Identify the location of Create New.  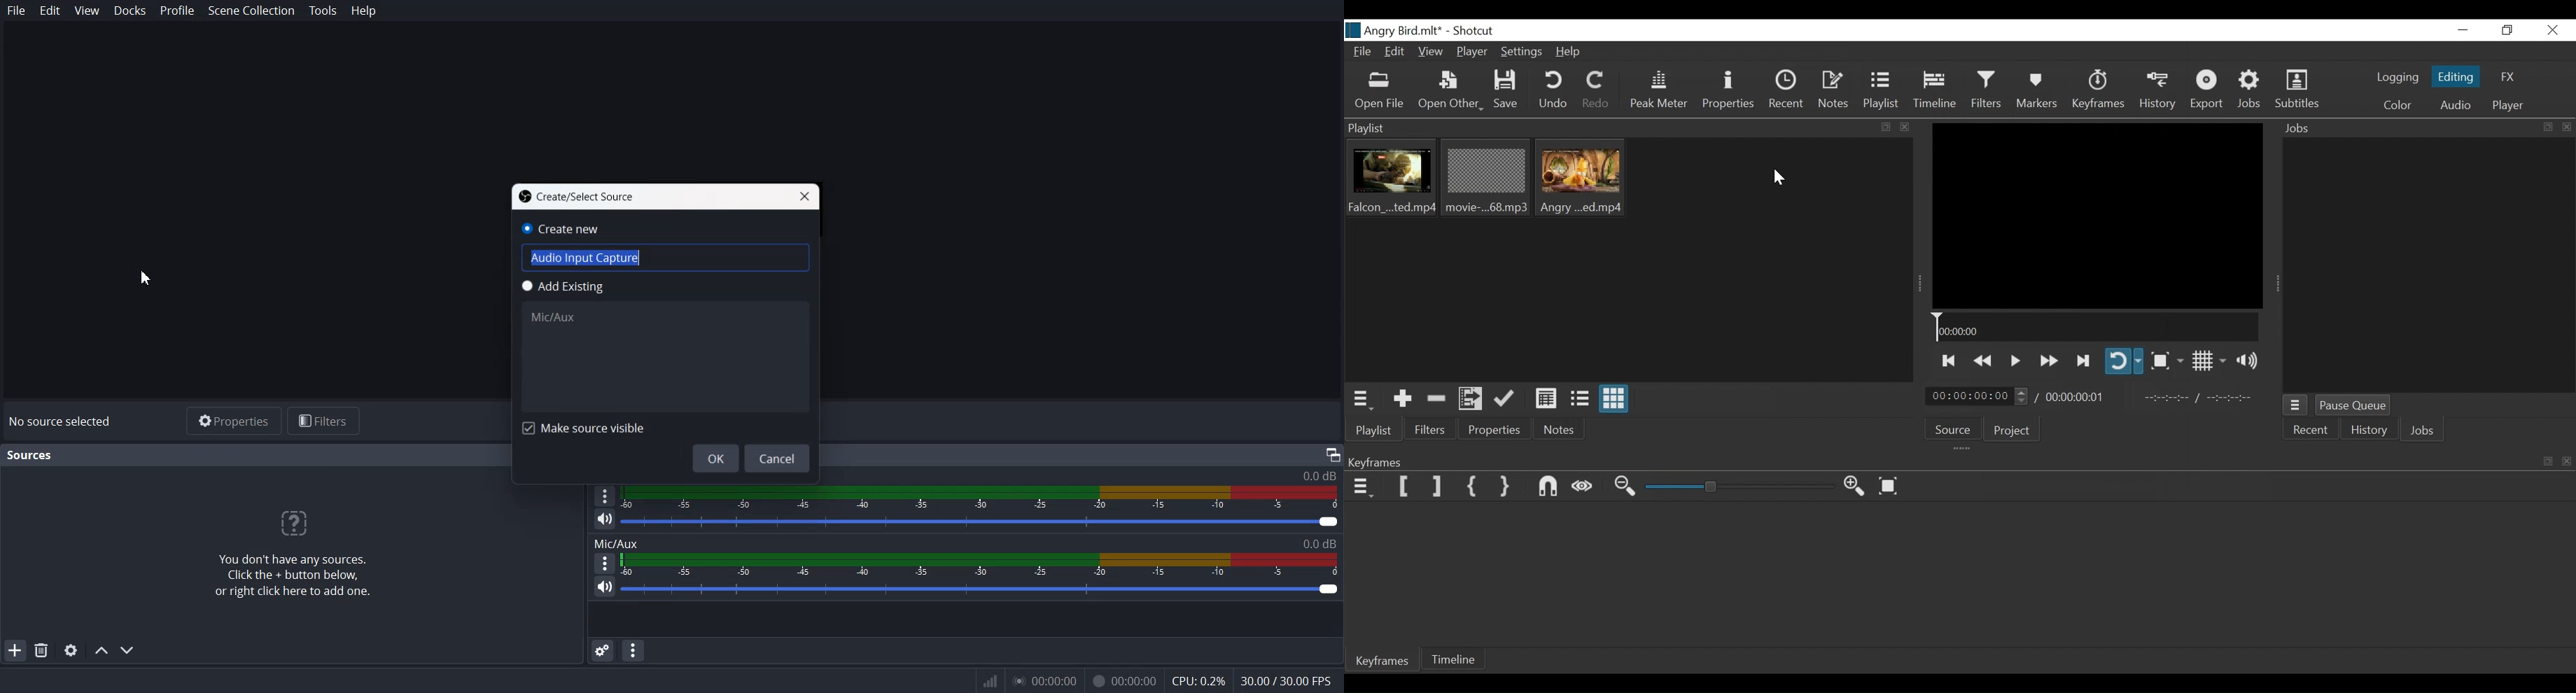
(572, 230).